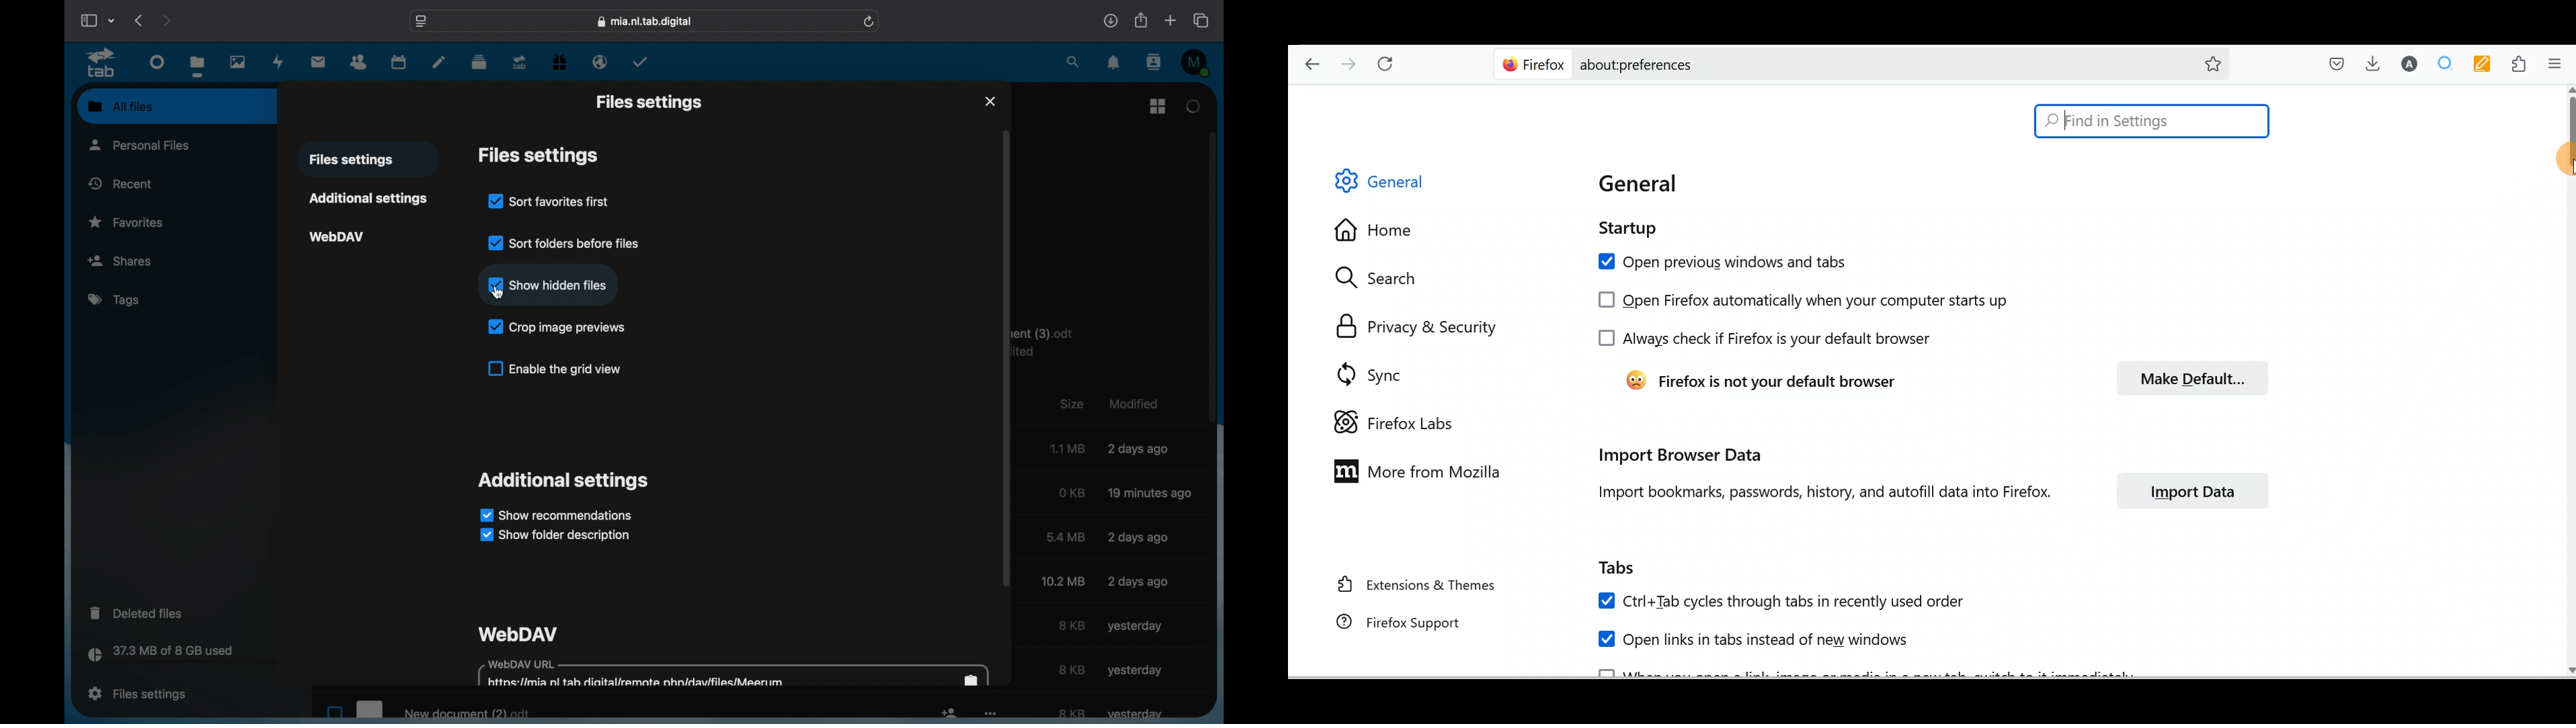  I want to click on Reload current page, so click(1390, 61).